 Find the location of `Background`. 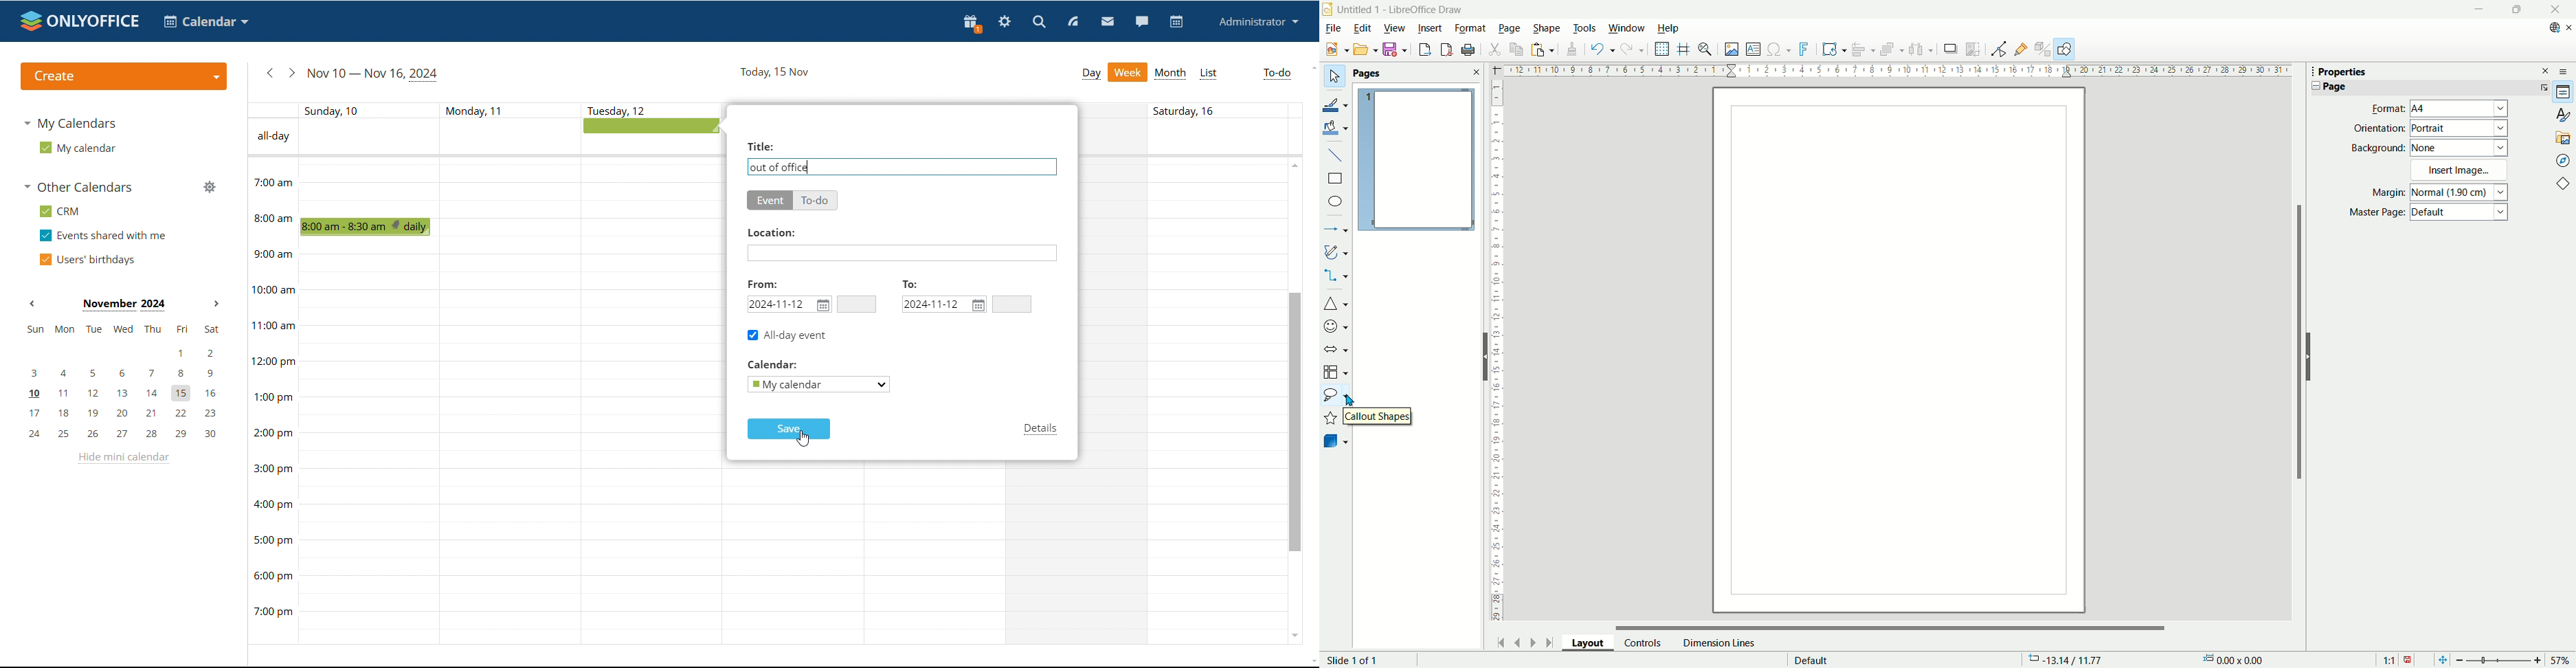

Background is located at coordinates (2379, 147).